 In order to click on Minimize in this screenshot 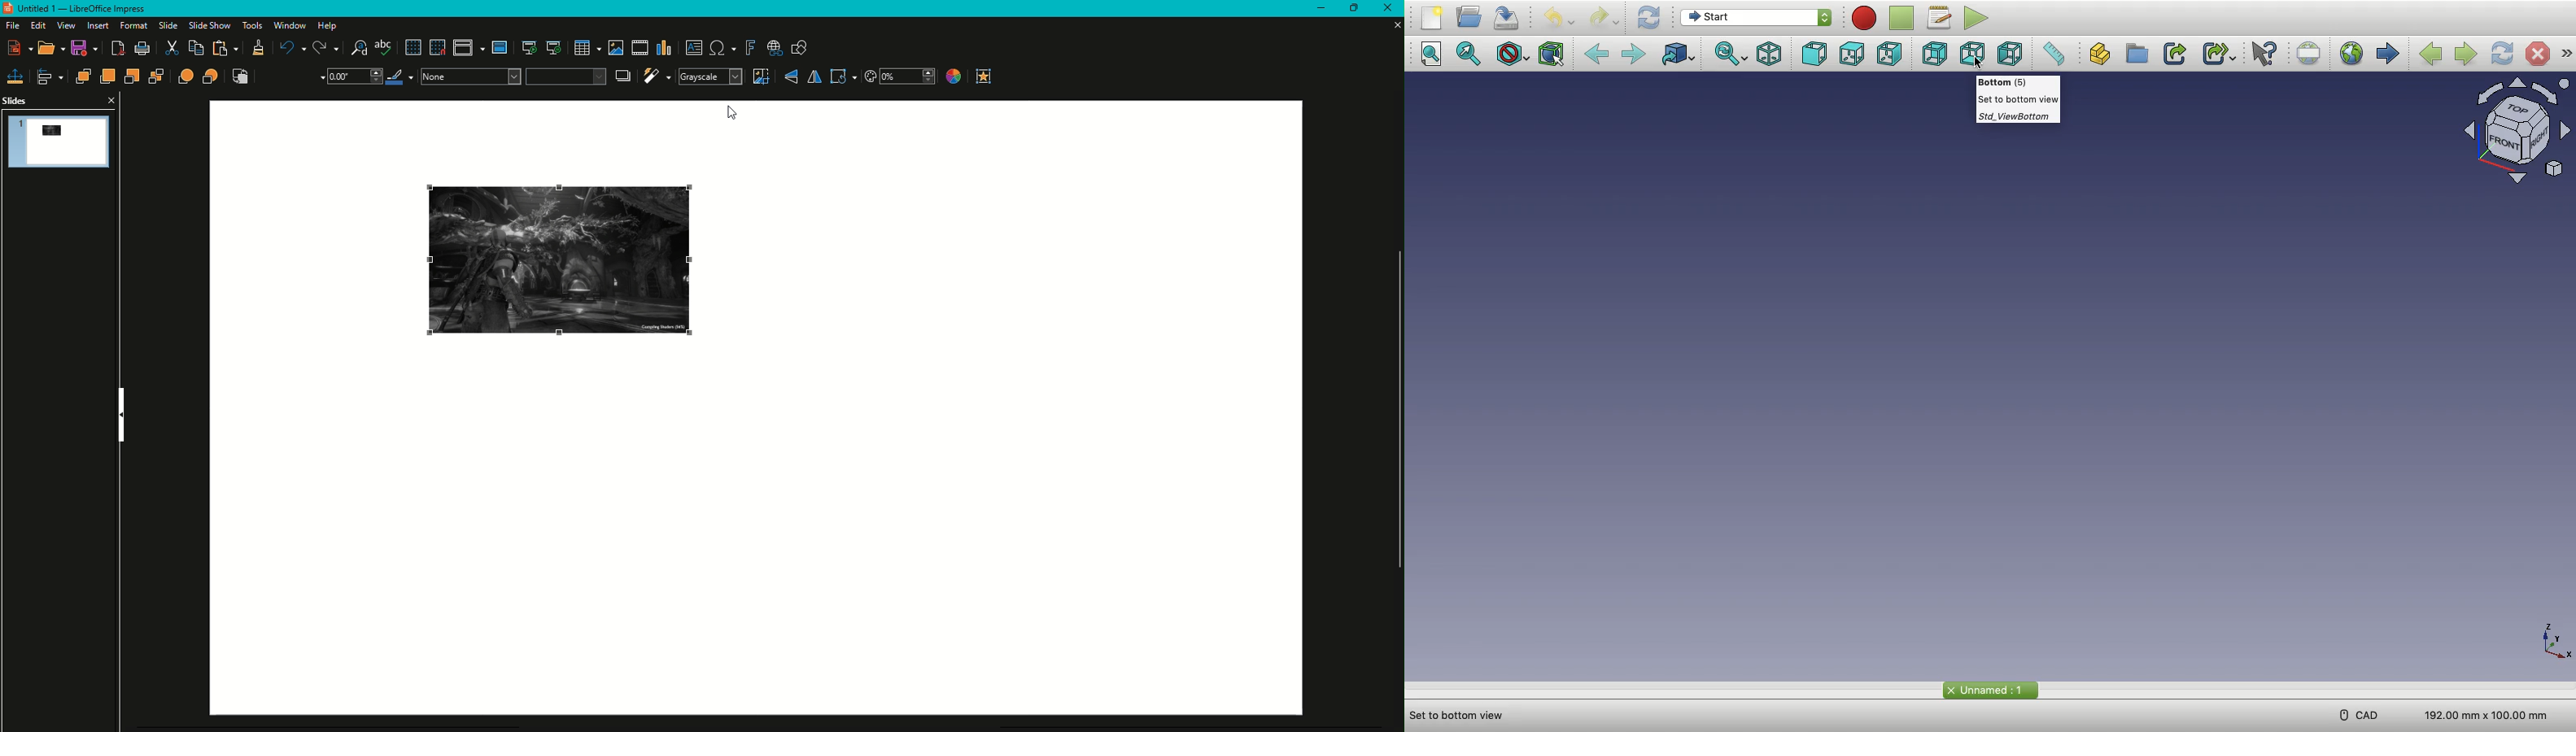, I will do `click(1314, 9)`.